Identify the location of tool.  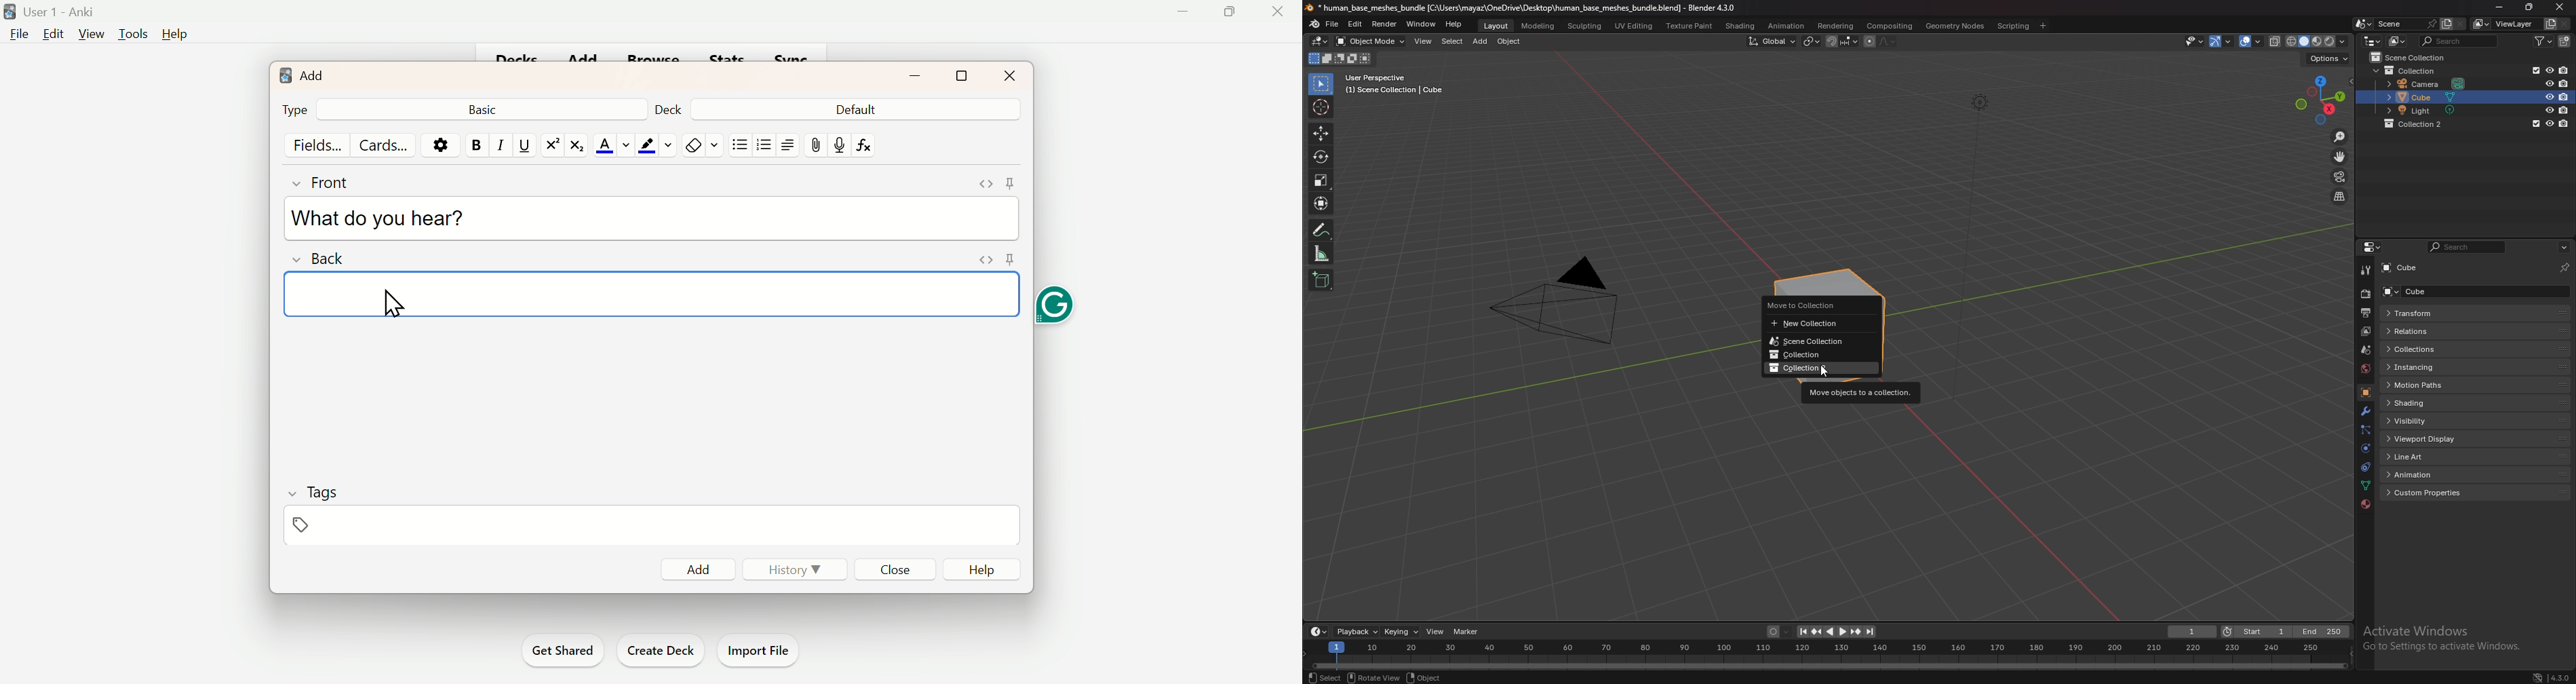
(2367, 270).